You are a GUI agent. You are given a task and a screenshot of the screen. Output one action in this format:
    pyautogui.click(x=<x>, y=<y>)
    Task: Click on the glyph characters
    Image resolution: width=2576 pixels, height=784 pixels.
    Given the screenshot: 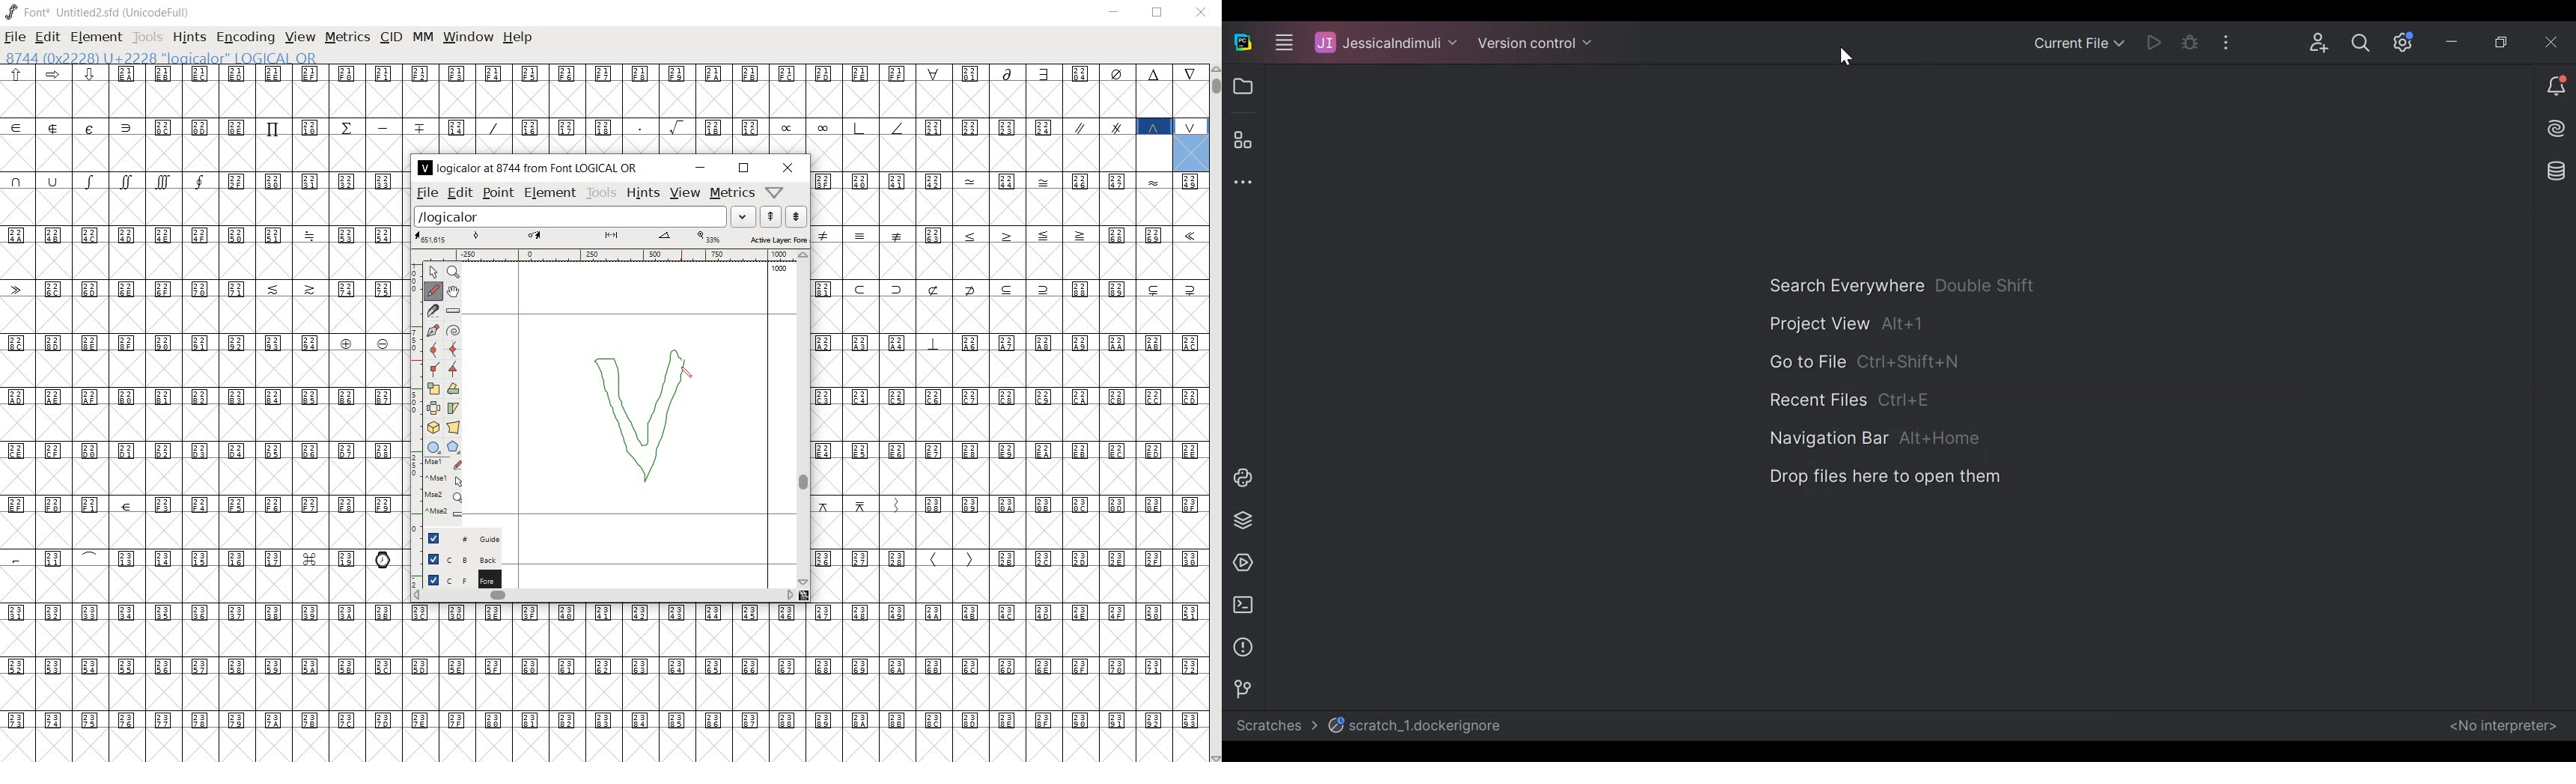 What is the action you would take?
    pyautogui.click(x=786, y=109)
    